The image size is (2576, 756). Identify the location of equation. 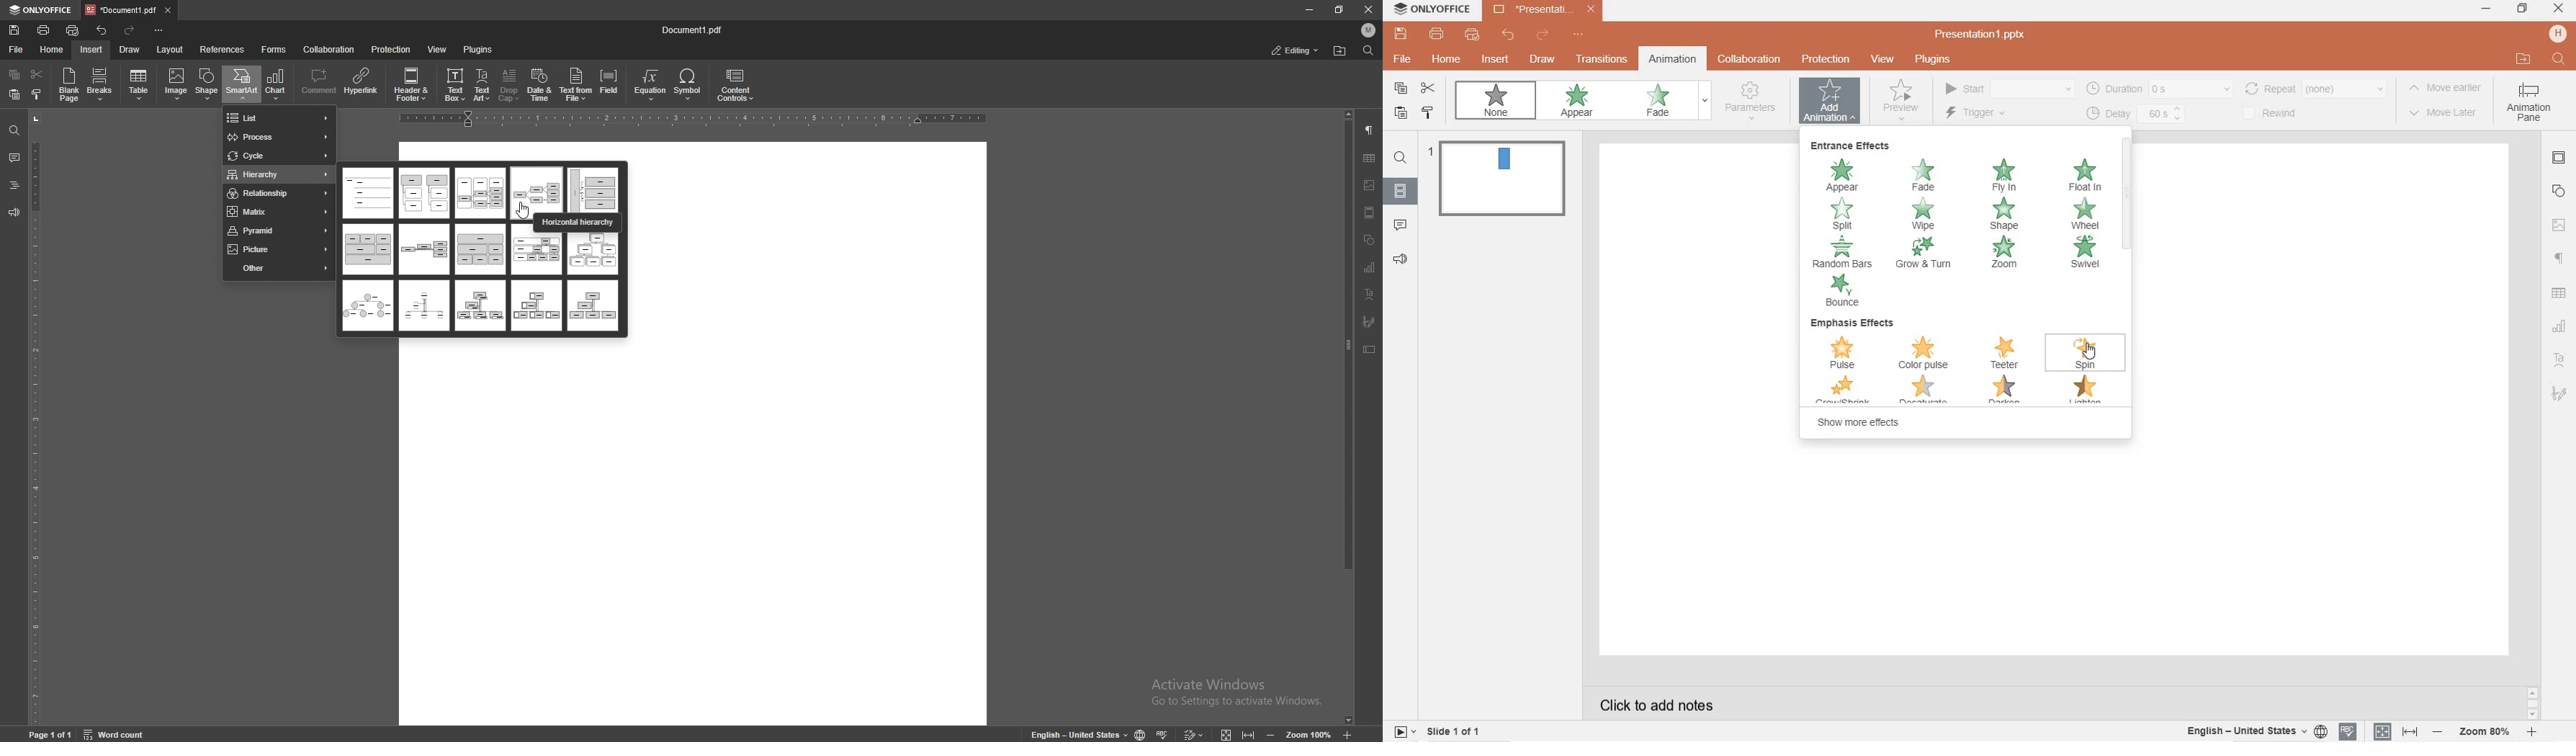
(652, 84).